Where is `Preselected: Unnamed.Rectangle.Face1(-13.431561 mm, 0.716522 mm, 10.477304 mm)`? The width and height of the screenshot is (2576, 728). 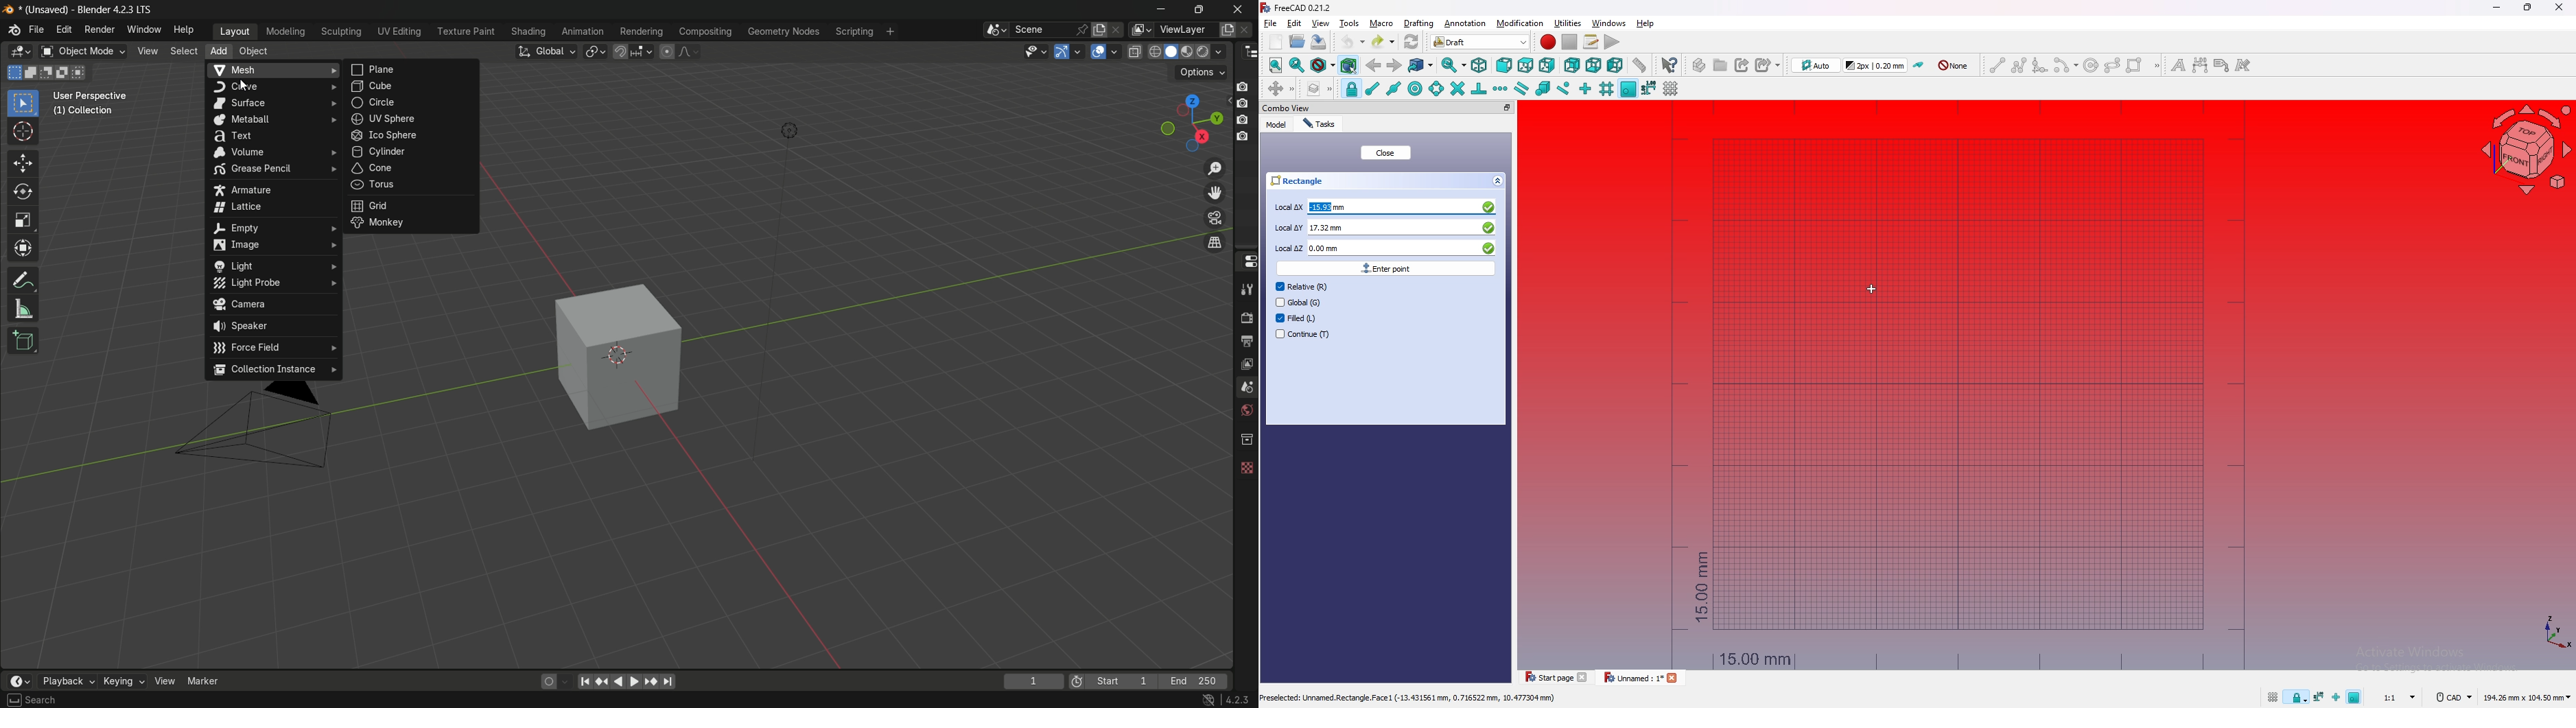 Preselected: Unnamed.Rectangle.Face1(-13.431561 mm, 0.716522 mm, 10.477304 mm) is located at coordinates (1410, 698).